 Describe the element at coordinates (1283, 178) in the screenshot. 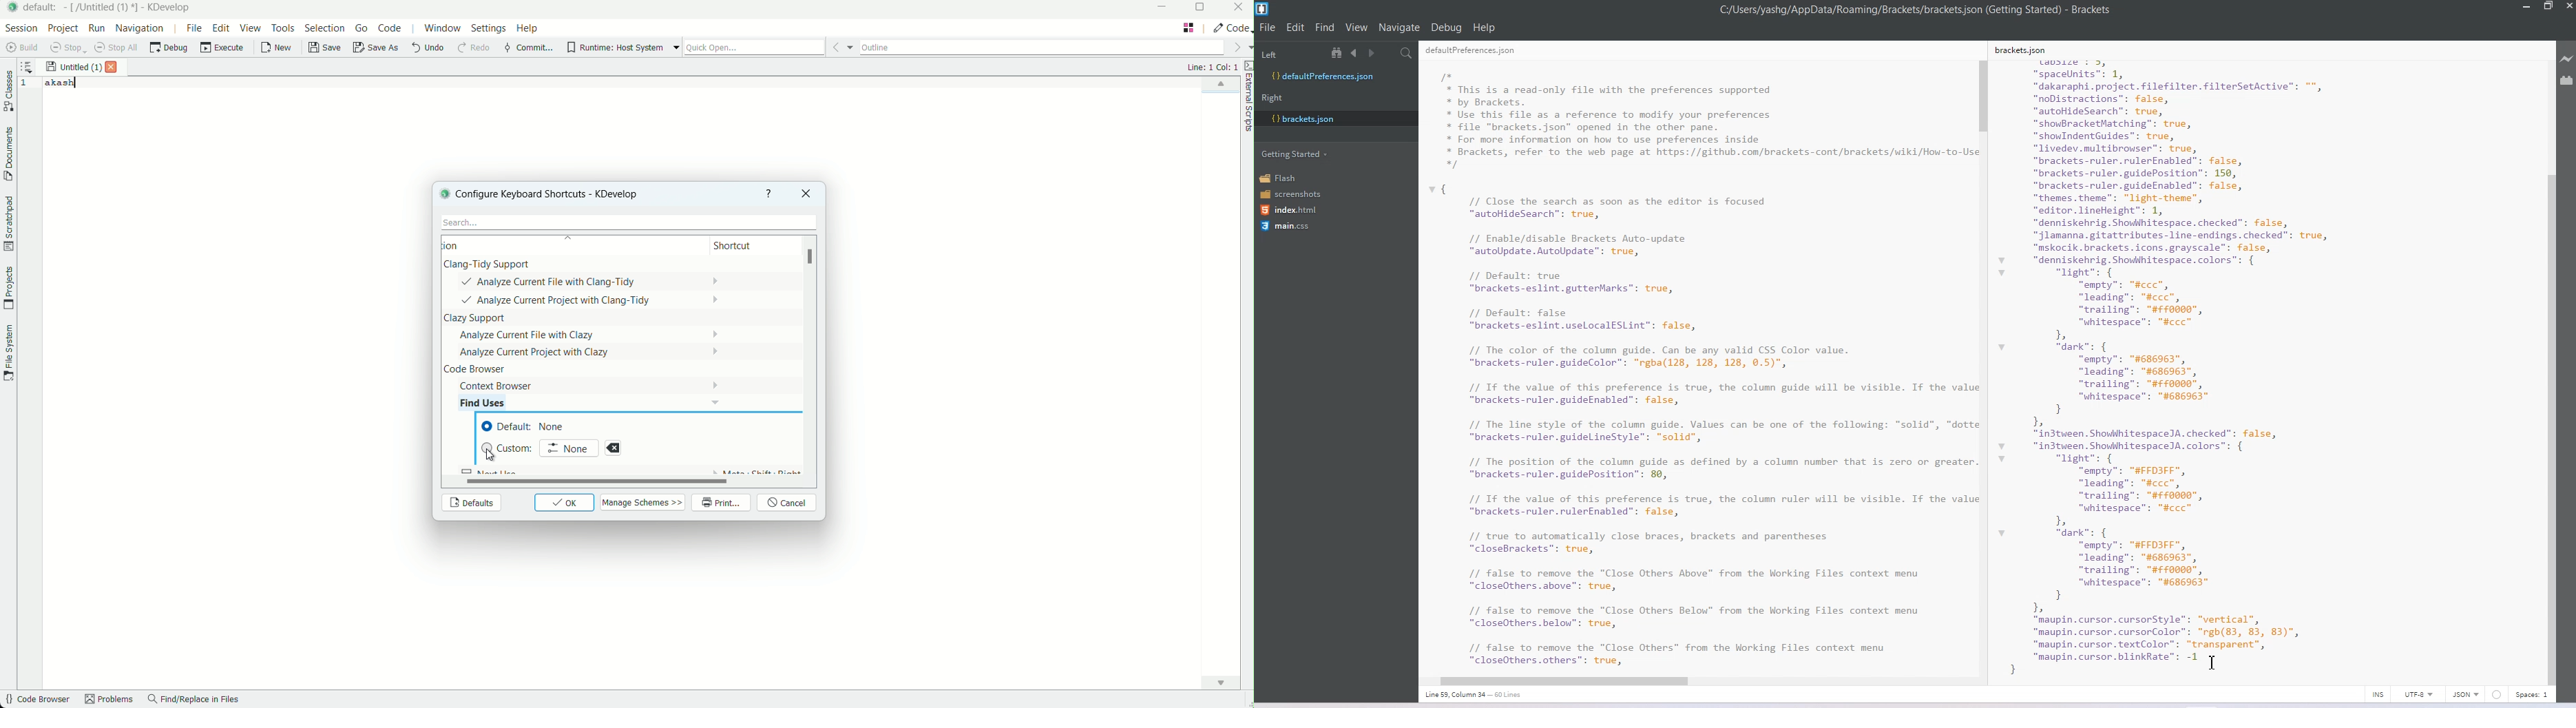

I see `Flash` at that location.